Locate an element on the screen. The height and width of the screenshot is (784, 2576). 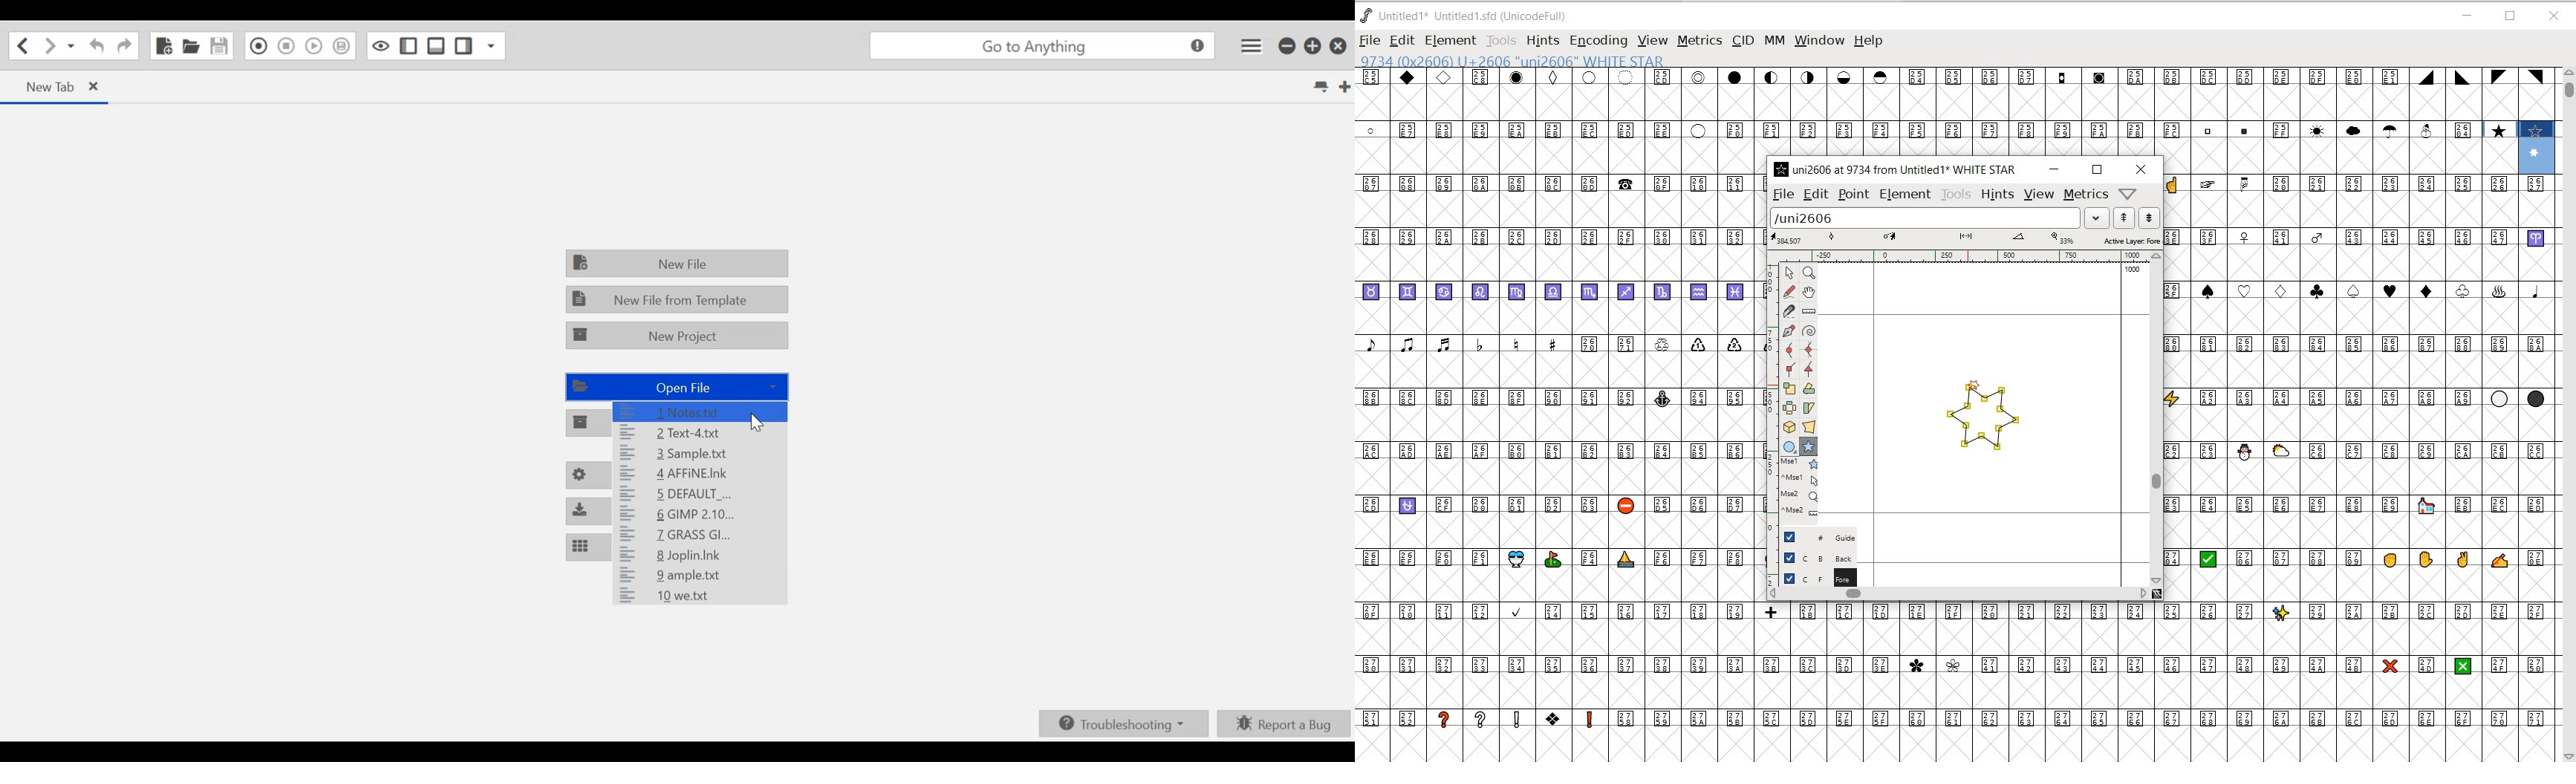
SKEW THE SELECTION is located at coordinates (1810, 408).